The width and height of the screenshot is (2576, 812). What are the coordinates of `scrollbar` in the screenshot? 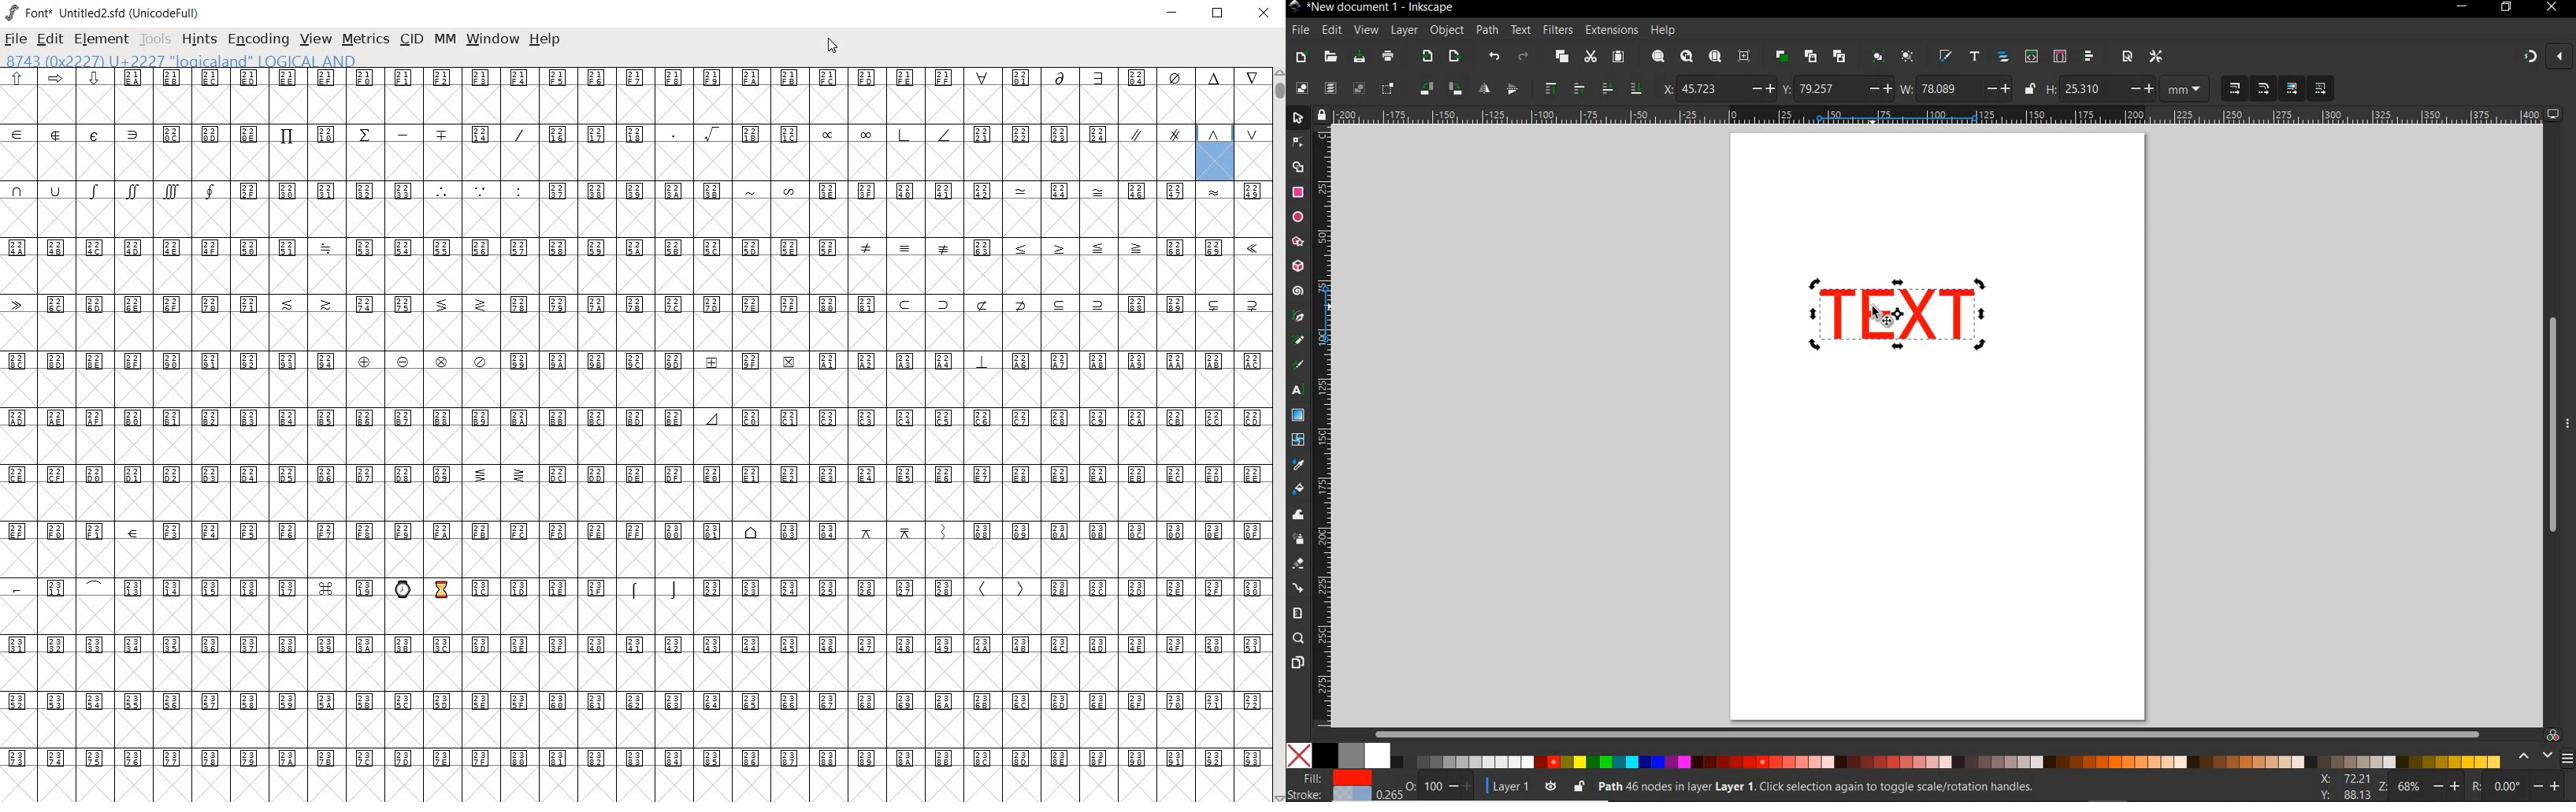 It's located at (1278, 435).